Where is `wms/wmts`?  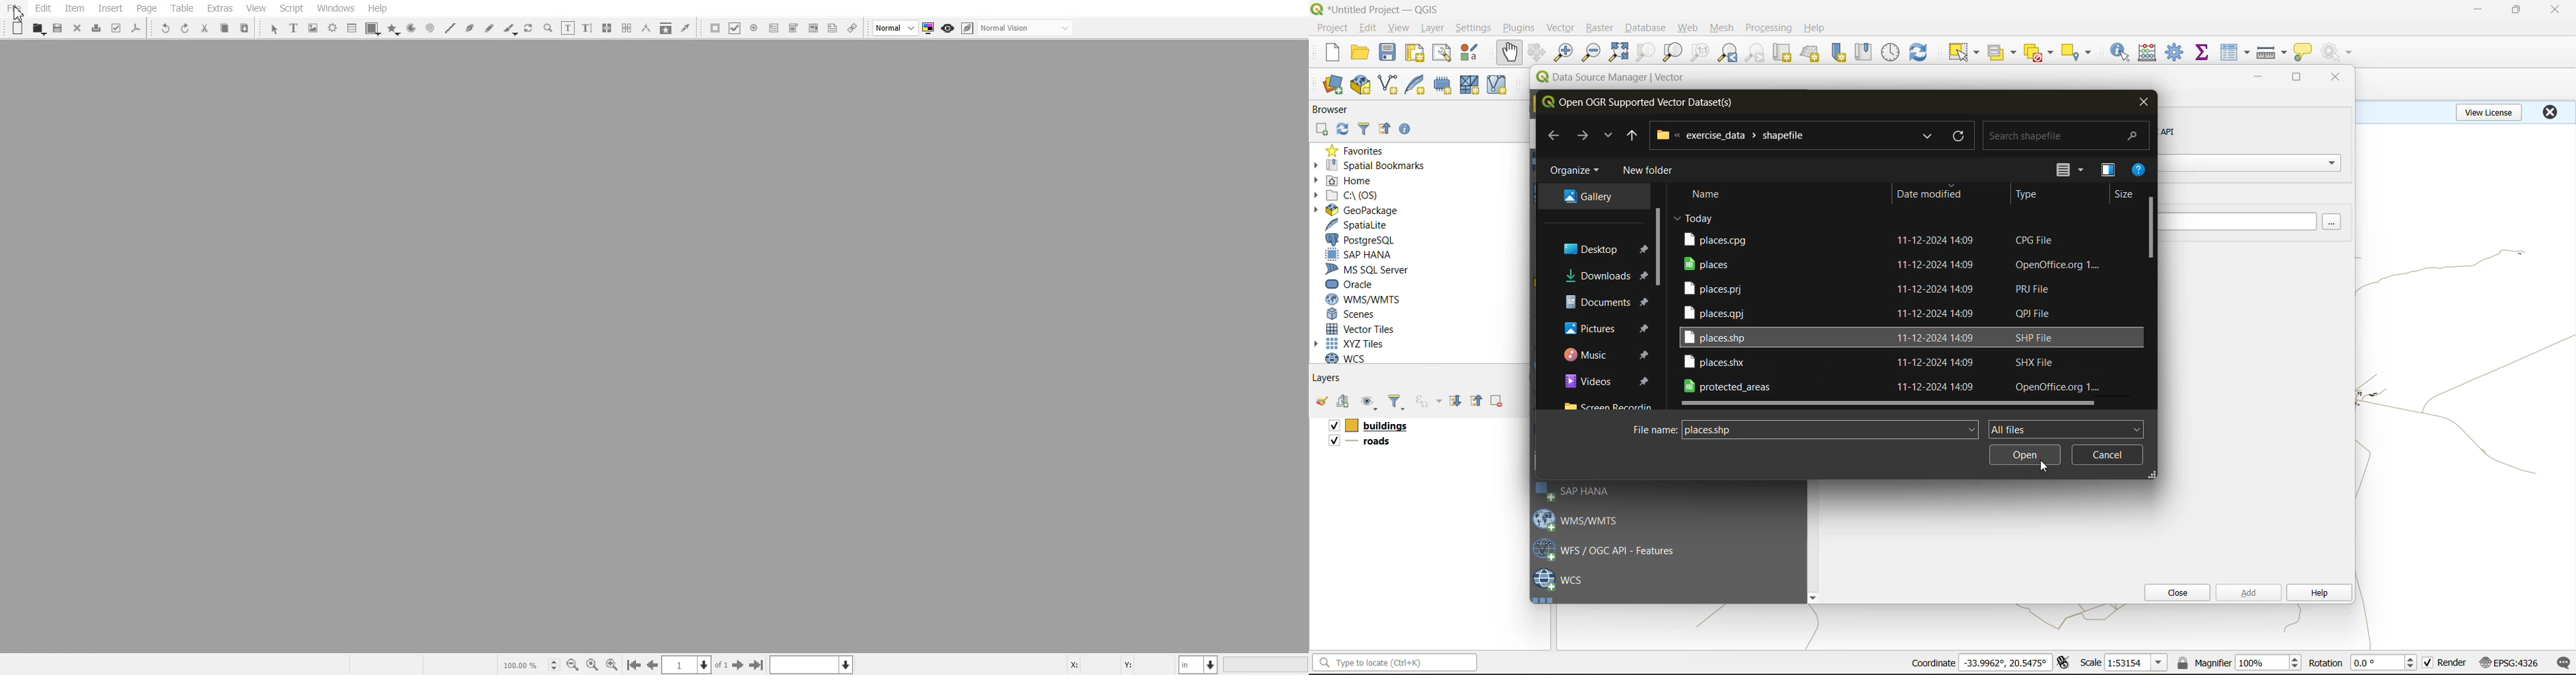 wms/wmts is located at coordinates (1583, 519).